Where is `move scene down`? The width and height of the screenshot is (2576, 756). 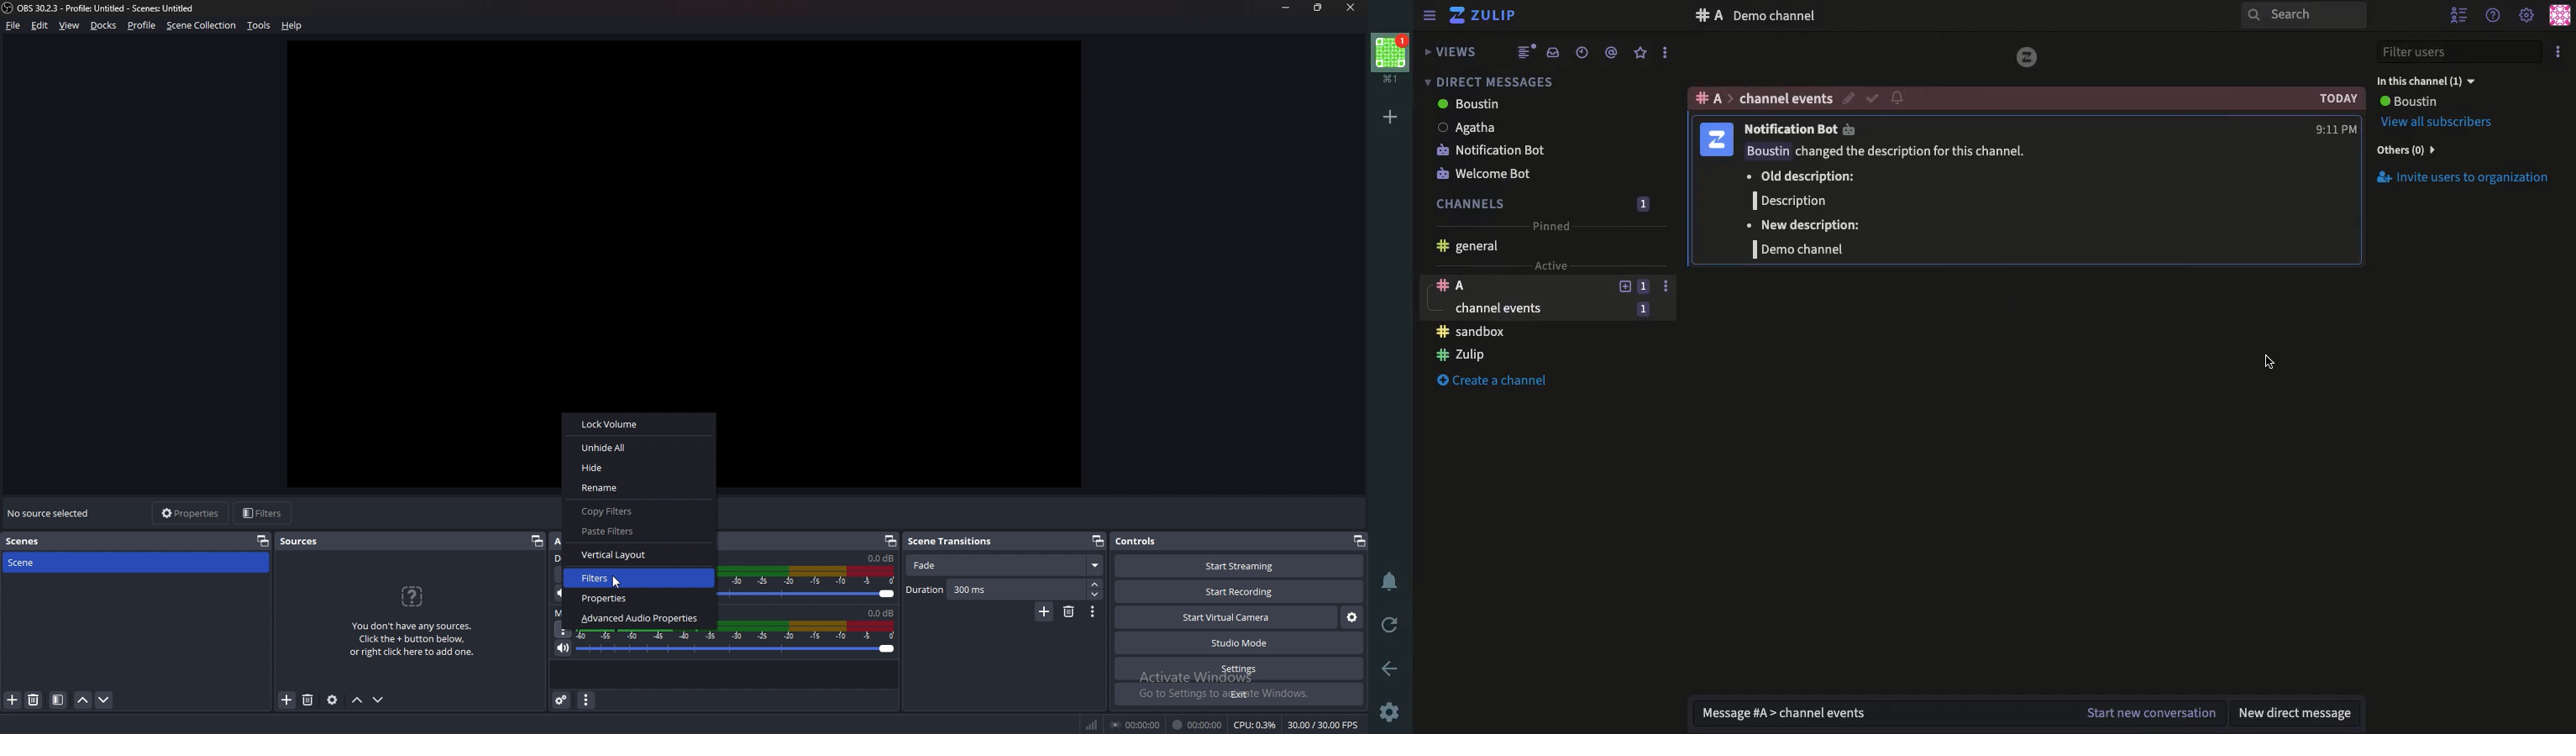 move scene down is located at coordinates (103, 701).